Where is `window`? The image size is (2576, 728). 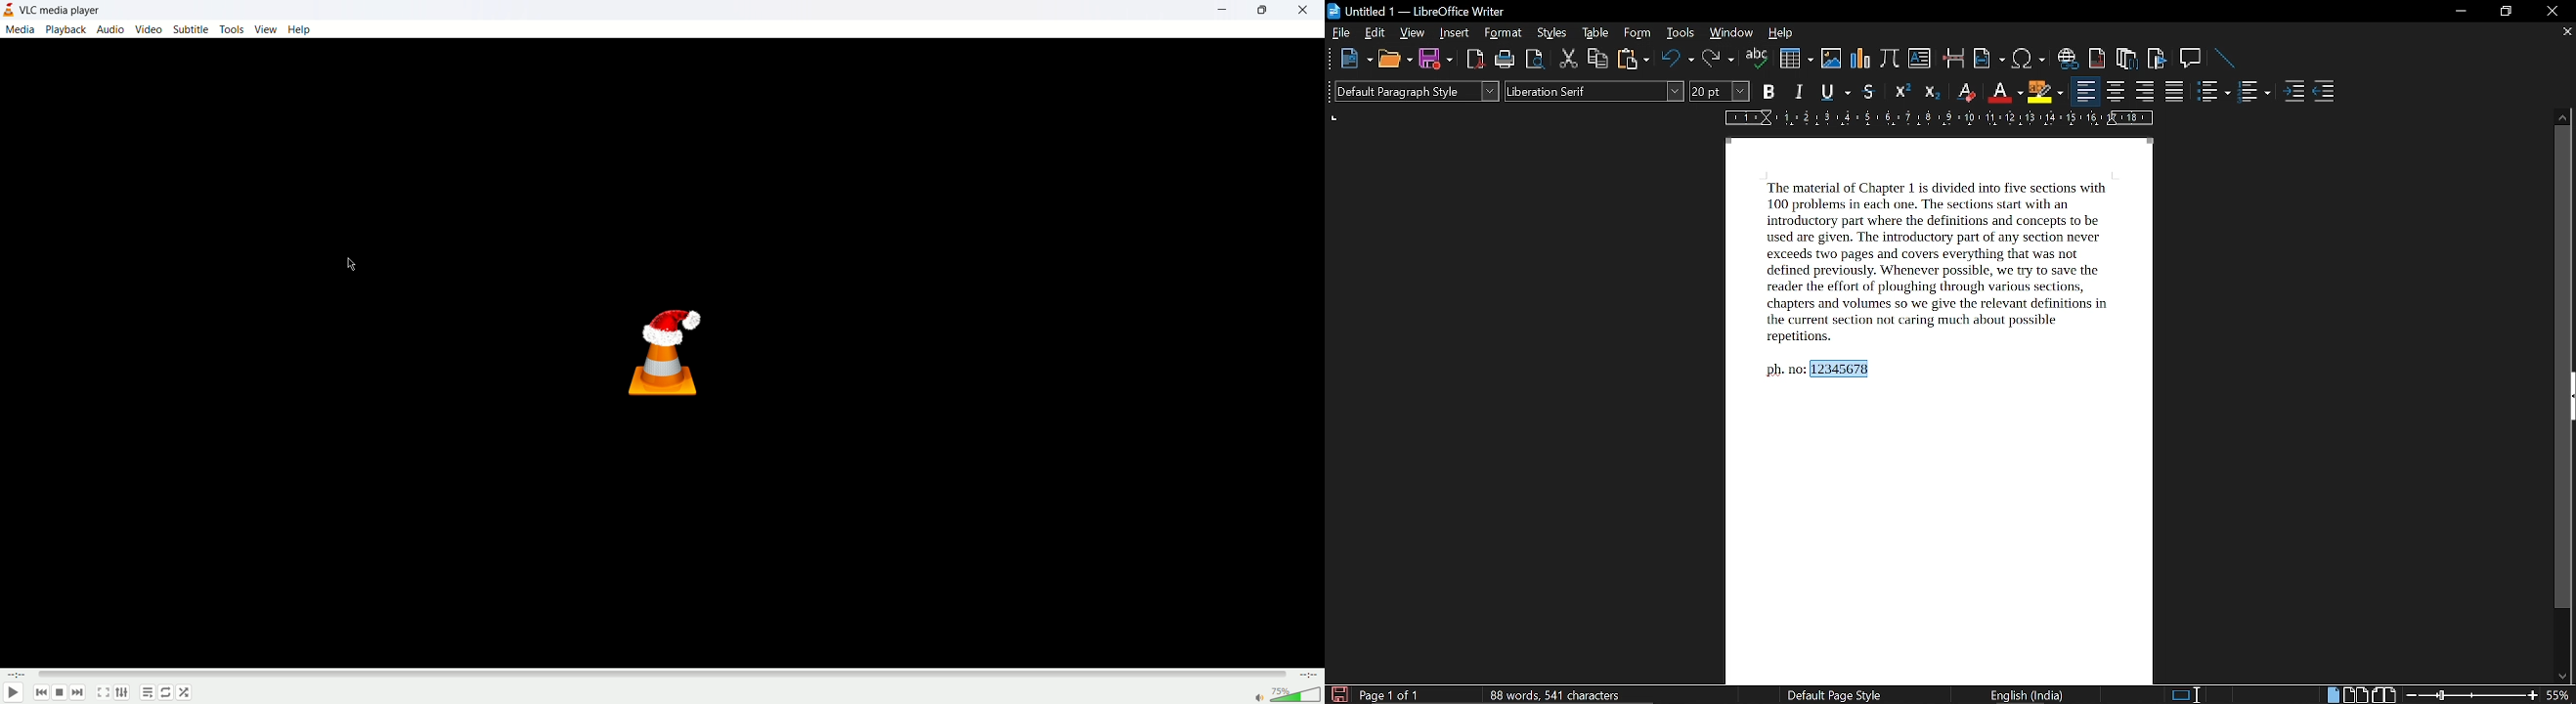 window is located at coordinates (1730, 34).